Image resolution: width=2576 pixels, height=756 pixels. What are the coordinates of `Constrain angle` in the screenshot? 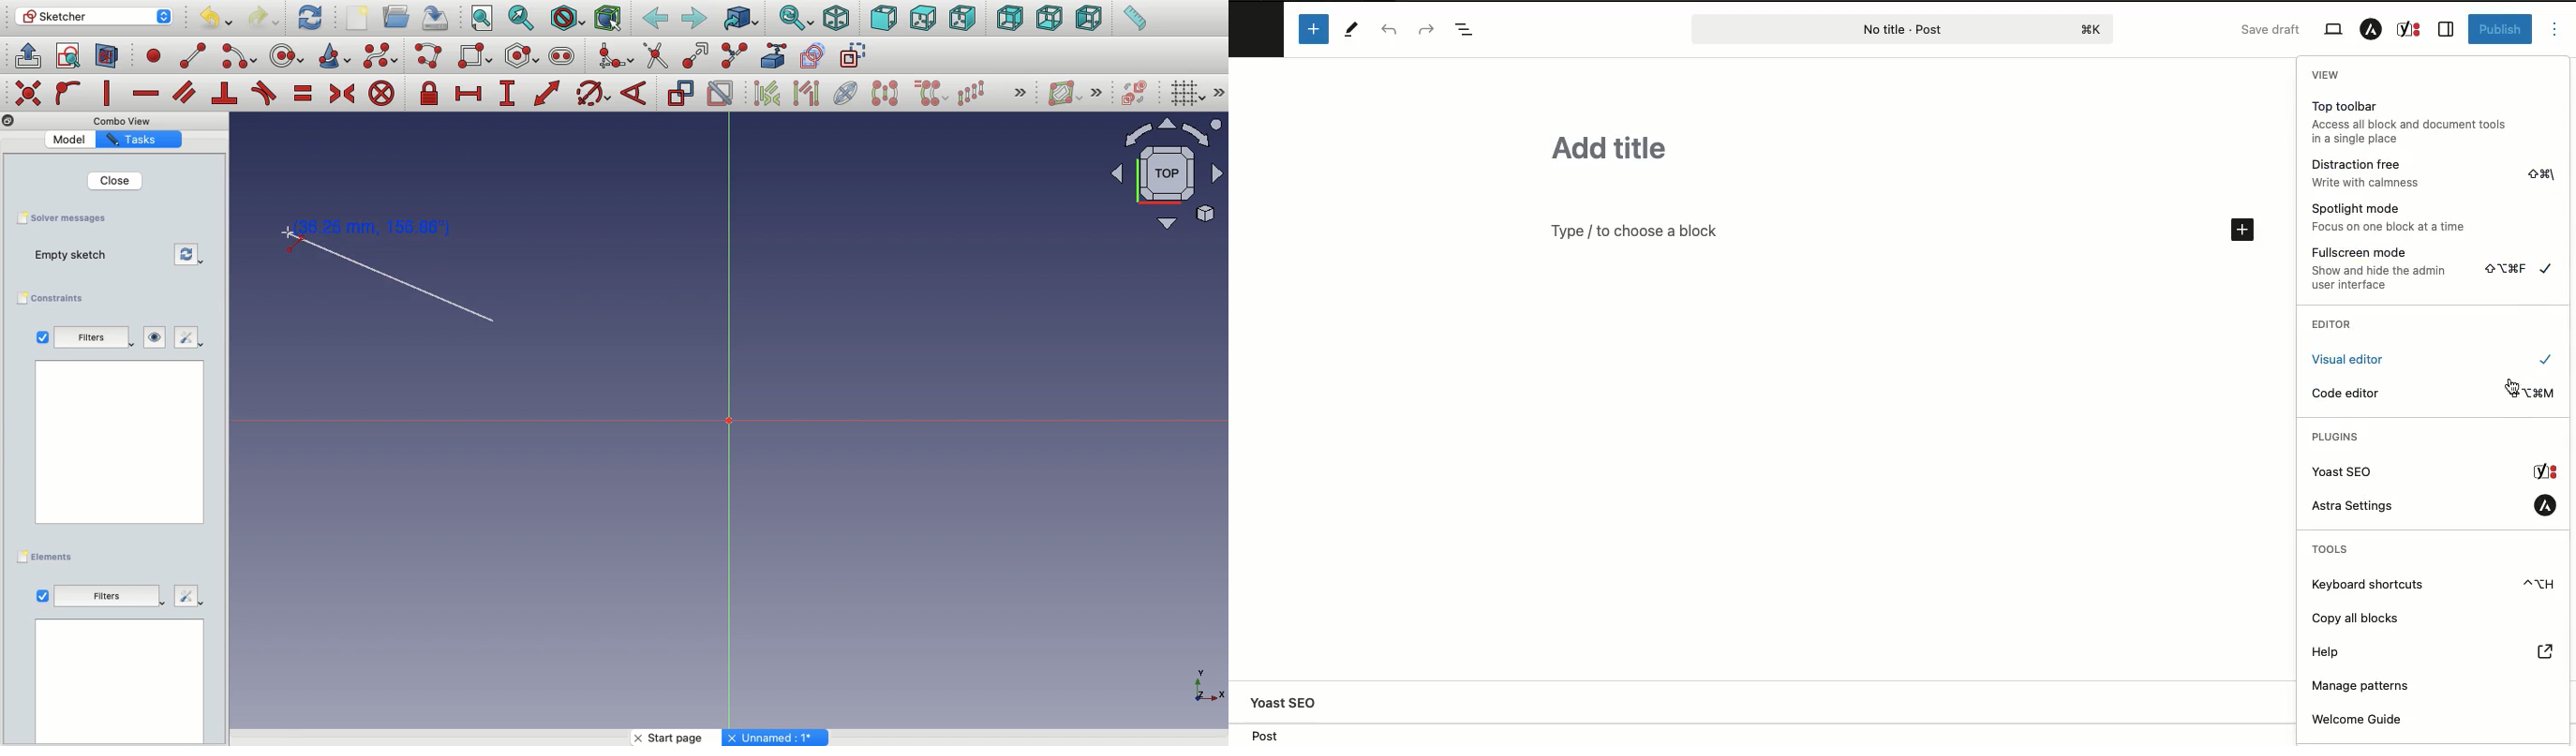 It's located at (636, 93).